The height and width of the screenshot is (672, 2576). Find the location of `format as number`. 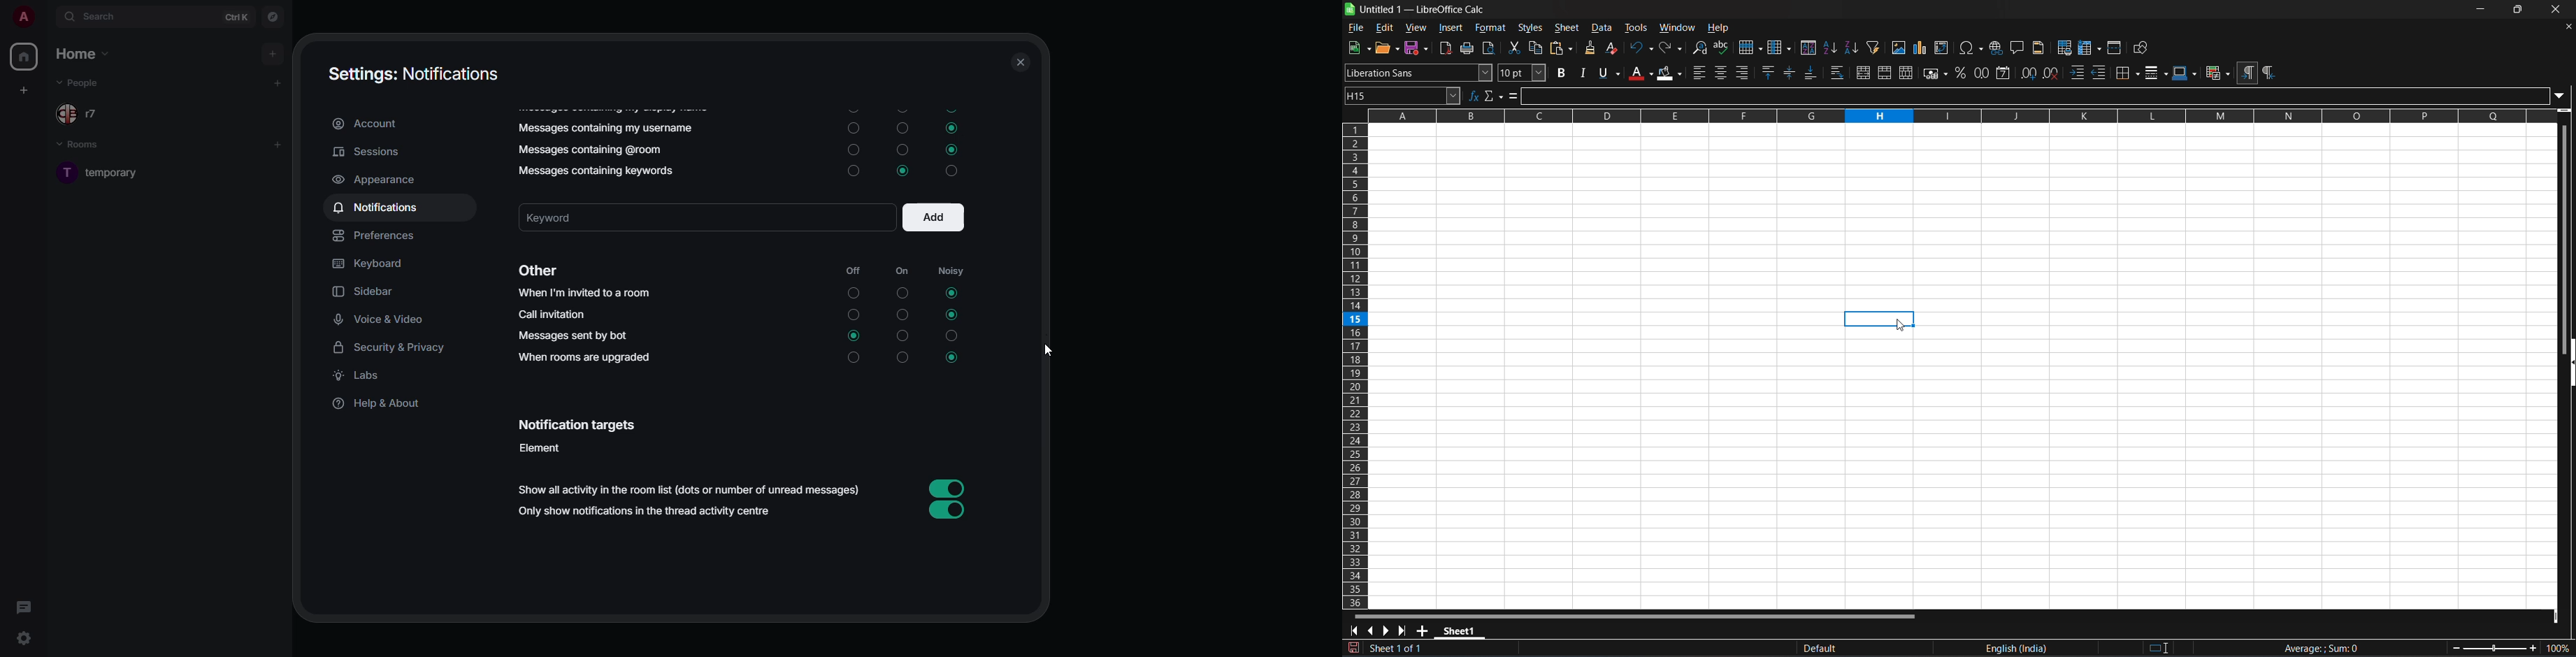

format as number is located at coordinates (1981, 73).